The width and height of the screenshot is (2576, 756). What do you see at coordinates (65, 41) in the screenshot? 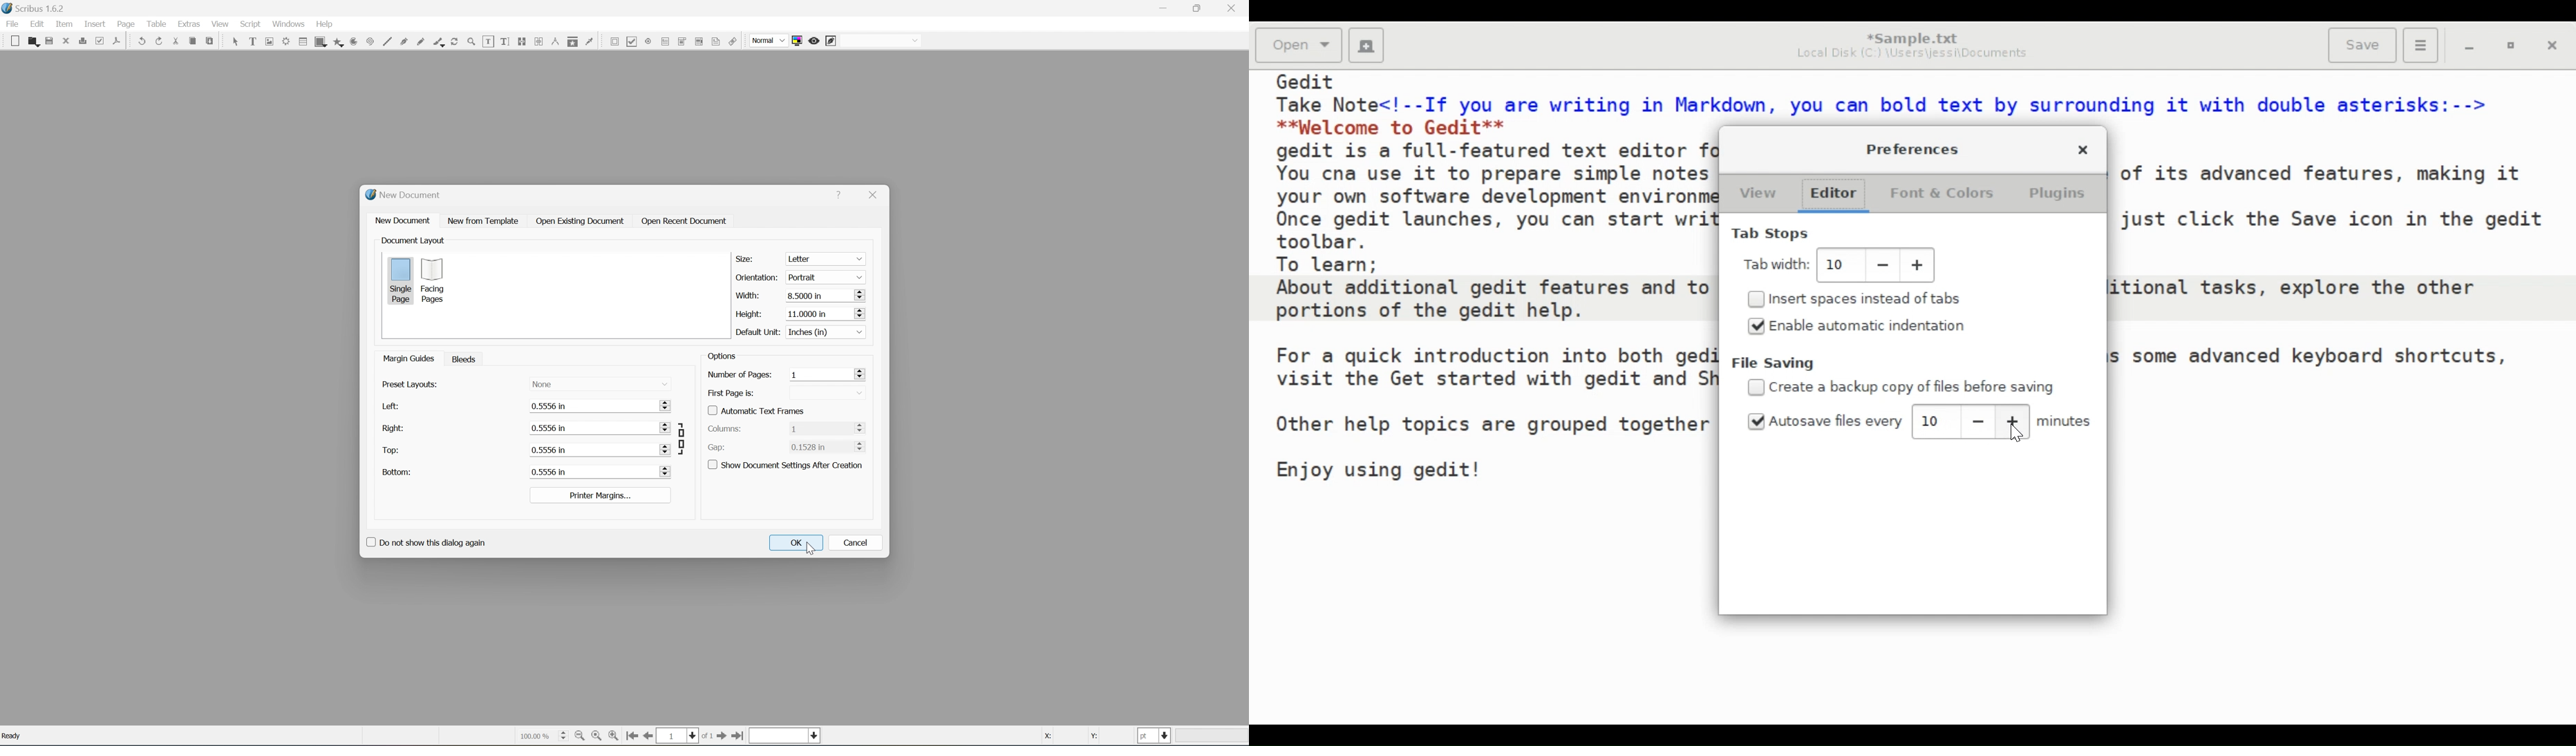
I see `close` at bounding box center [65, 41].